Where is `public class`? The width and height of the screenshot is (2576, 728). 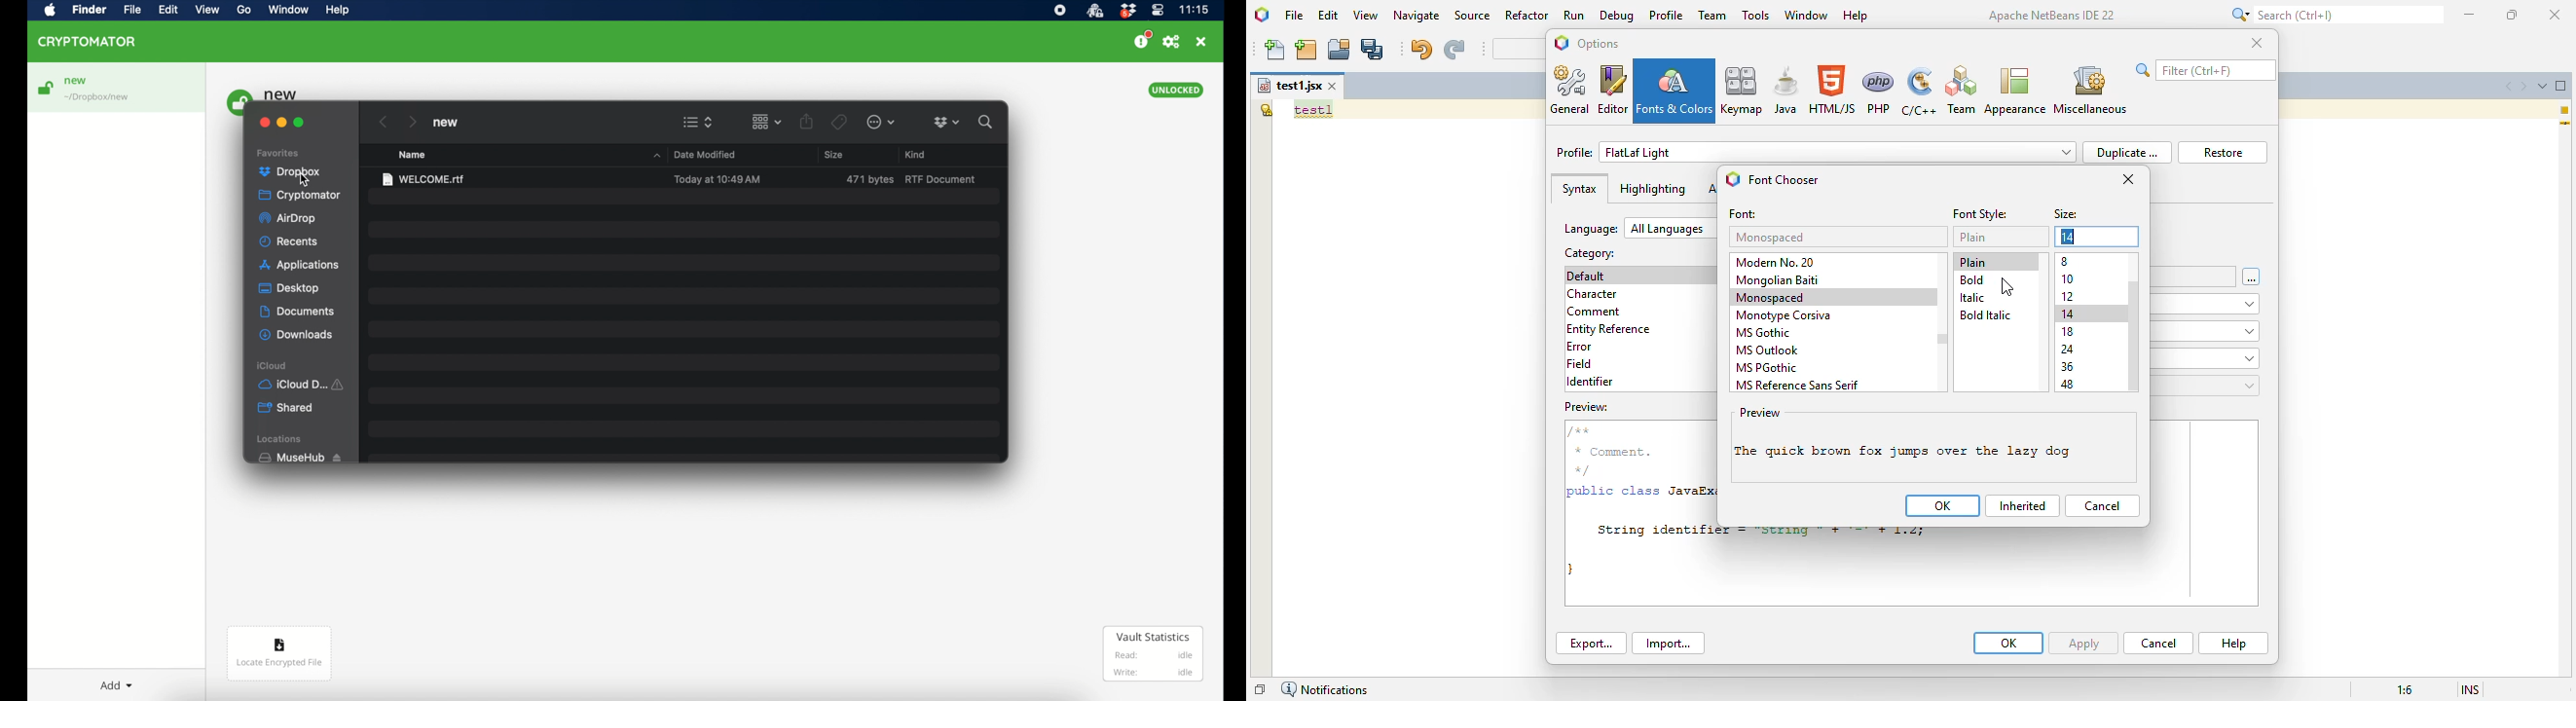
public class is located at coordinates (1615, 494).